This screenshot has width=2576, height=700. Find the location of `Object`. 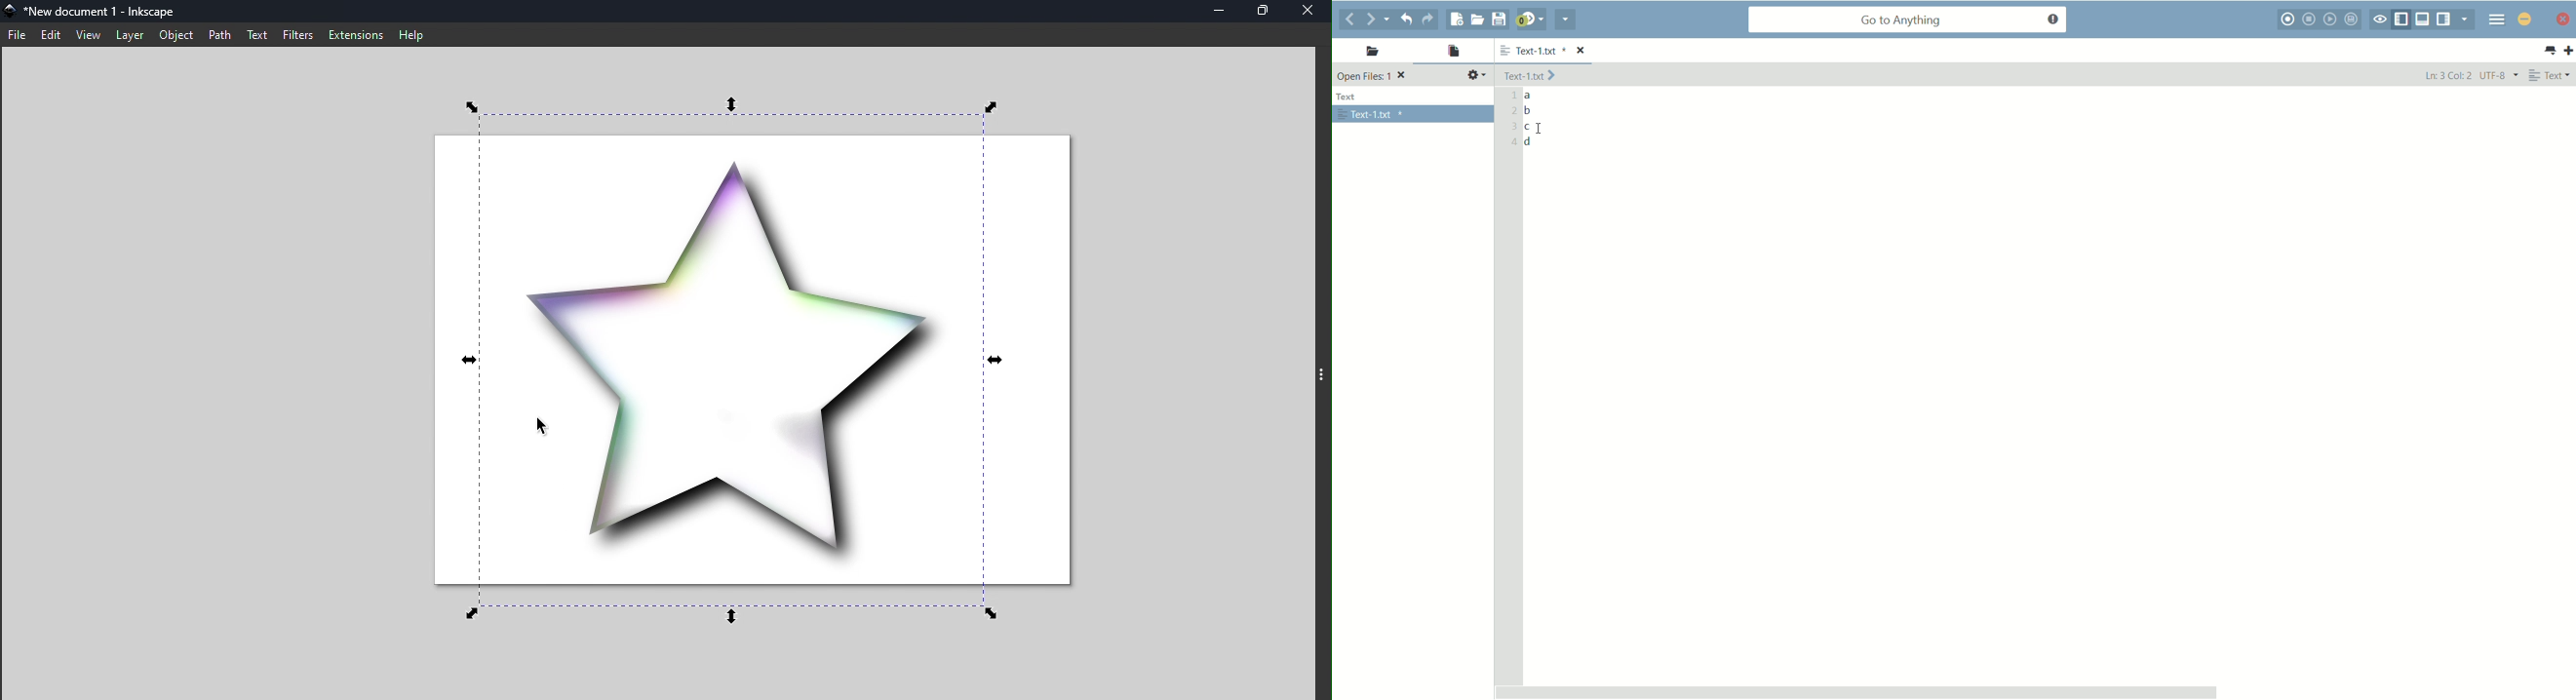

Object is located at coordinates (176, 35).